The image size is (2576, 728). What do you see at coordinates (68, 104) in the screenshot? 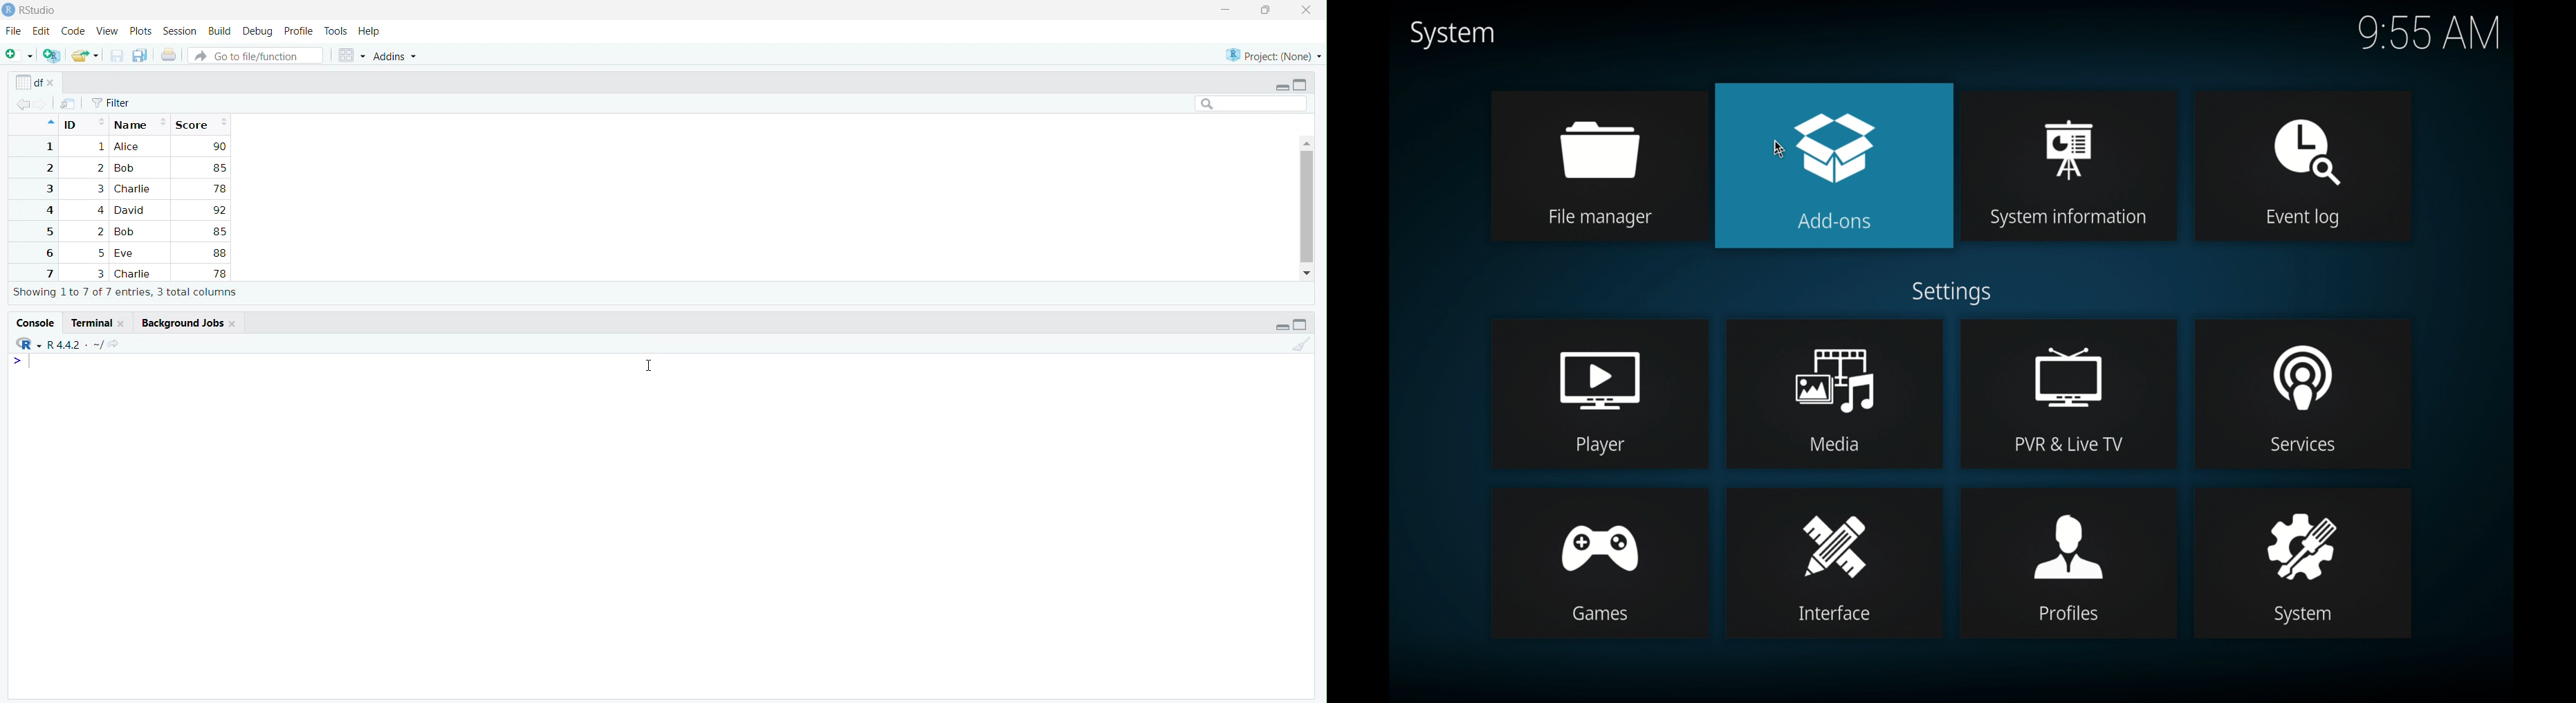
I see `file` at bounding box center [68, 104].